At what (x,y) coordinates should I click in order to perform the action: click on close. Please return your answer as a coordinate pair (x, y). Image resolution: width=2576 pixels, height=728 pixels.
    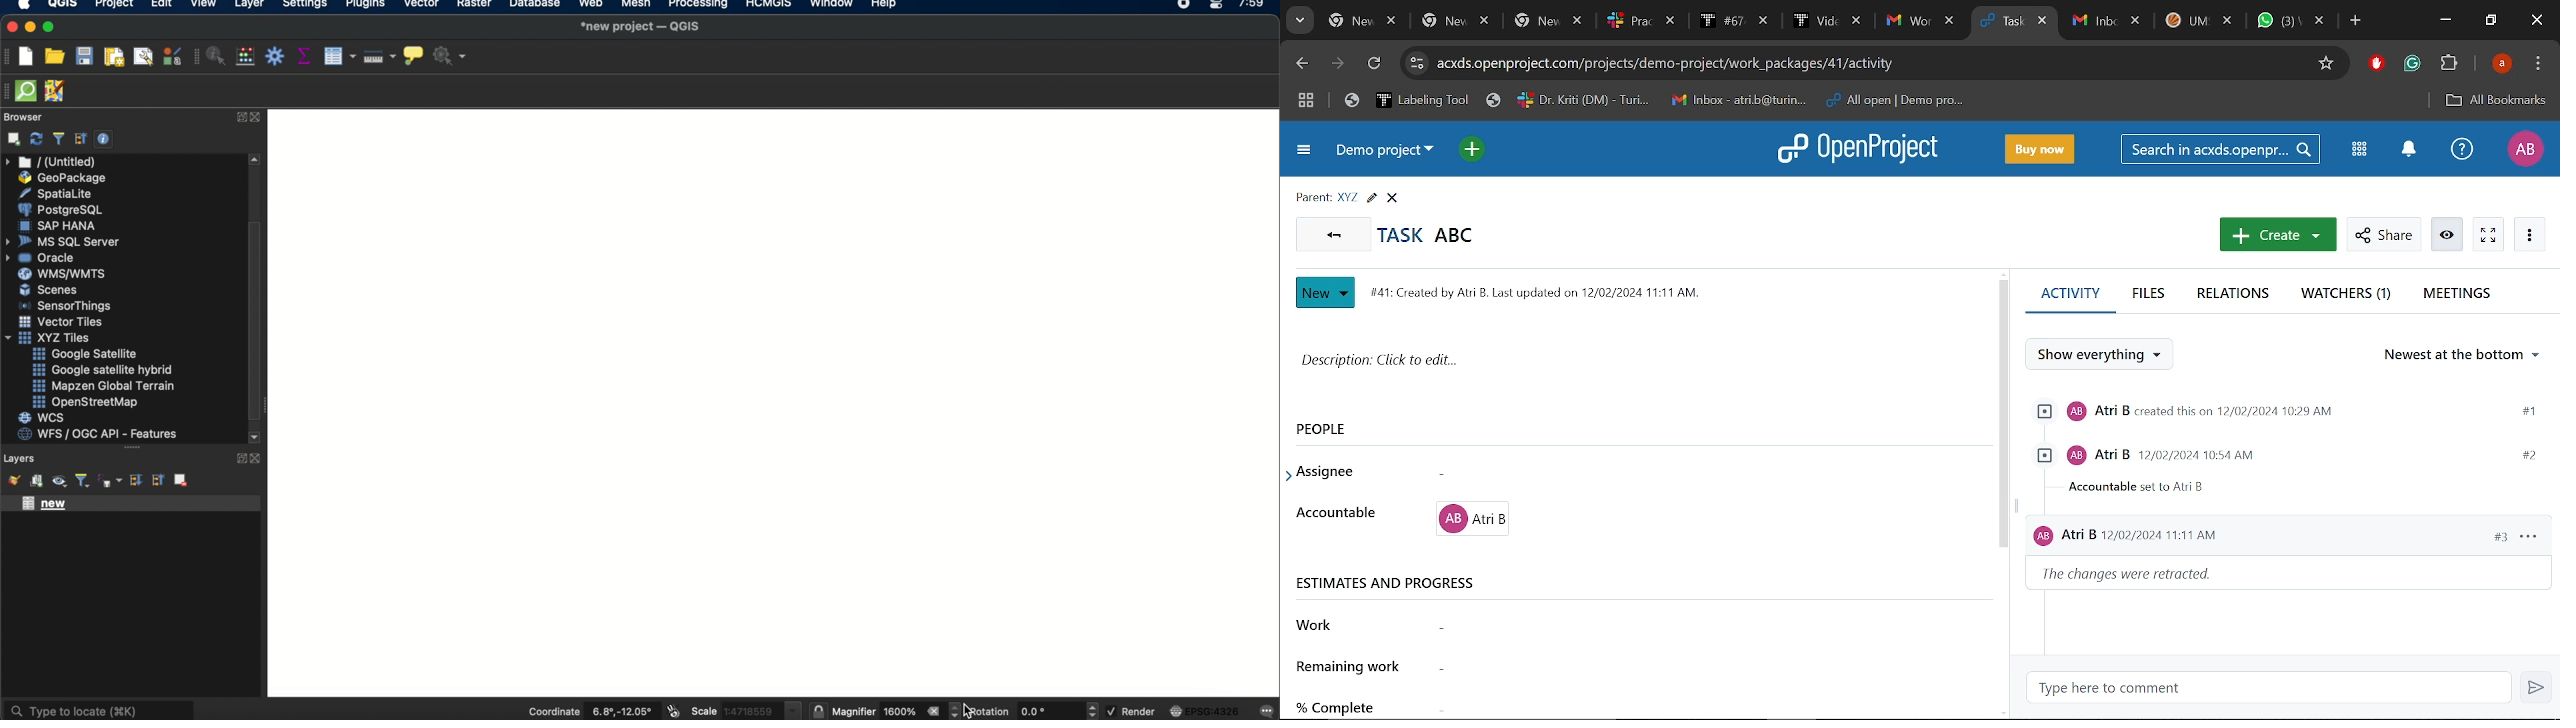
    Looking at the image, I should click on (13, 27).